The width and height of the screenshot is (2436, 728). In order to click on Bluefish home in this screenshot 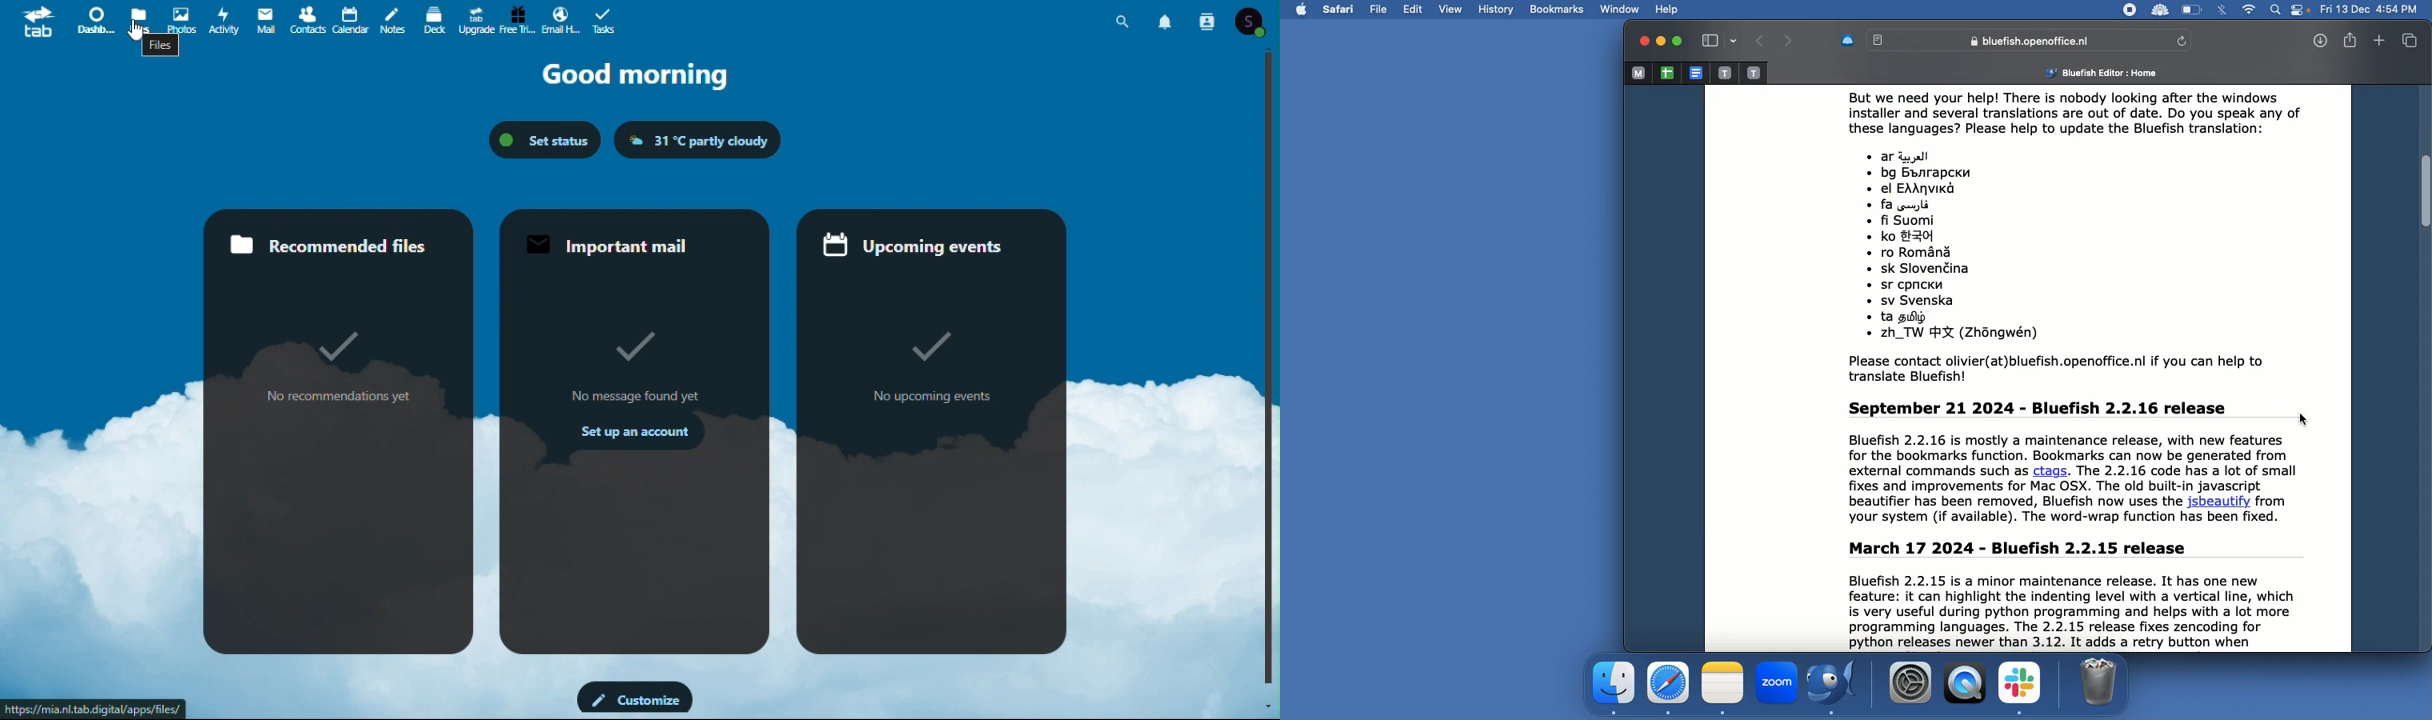, I will do `click(2094, 73)`.